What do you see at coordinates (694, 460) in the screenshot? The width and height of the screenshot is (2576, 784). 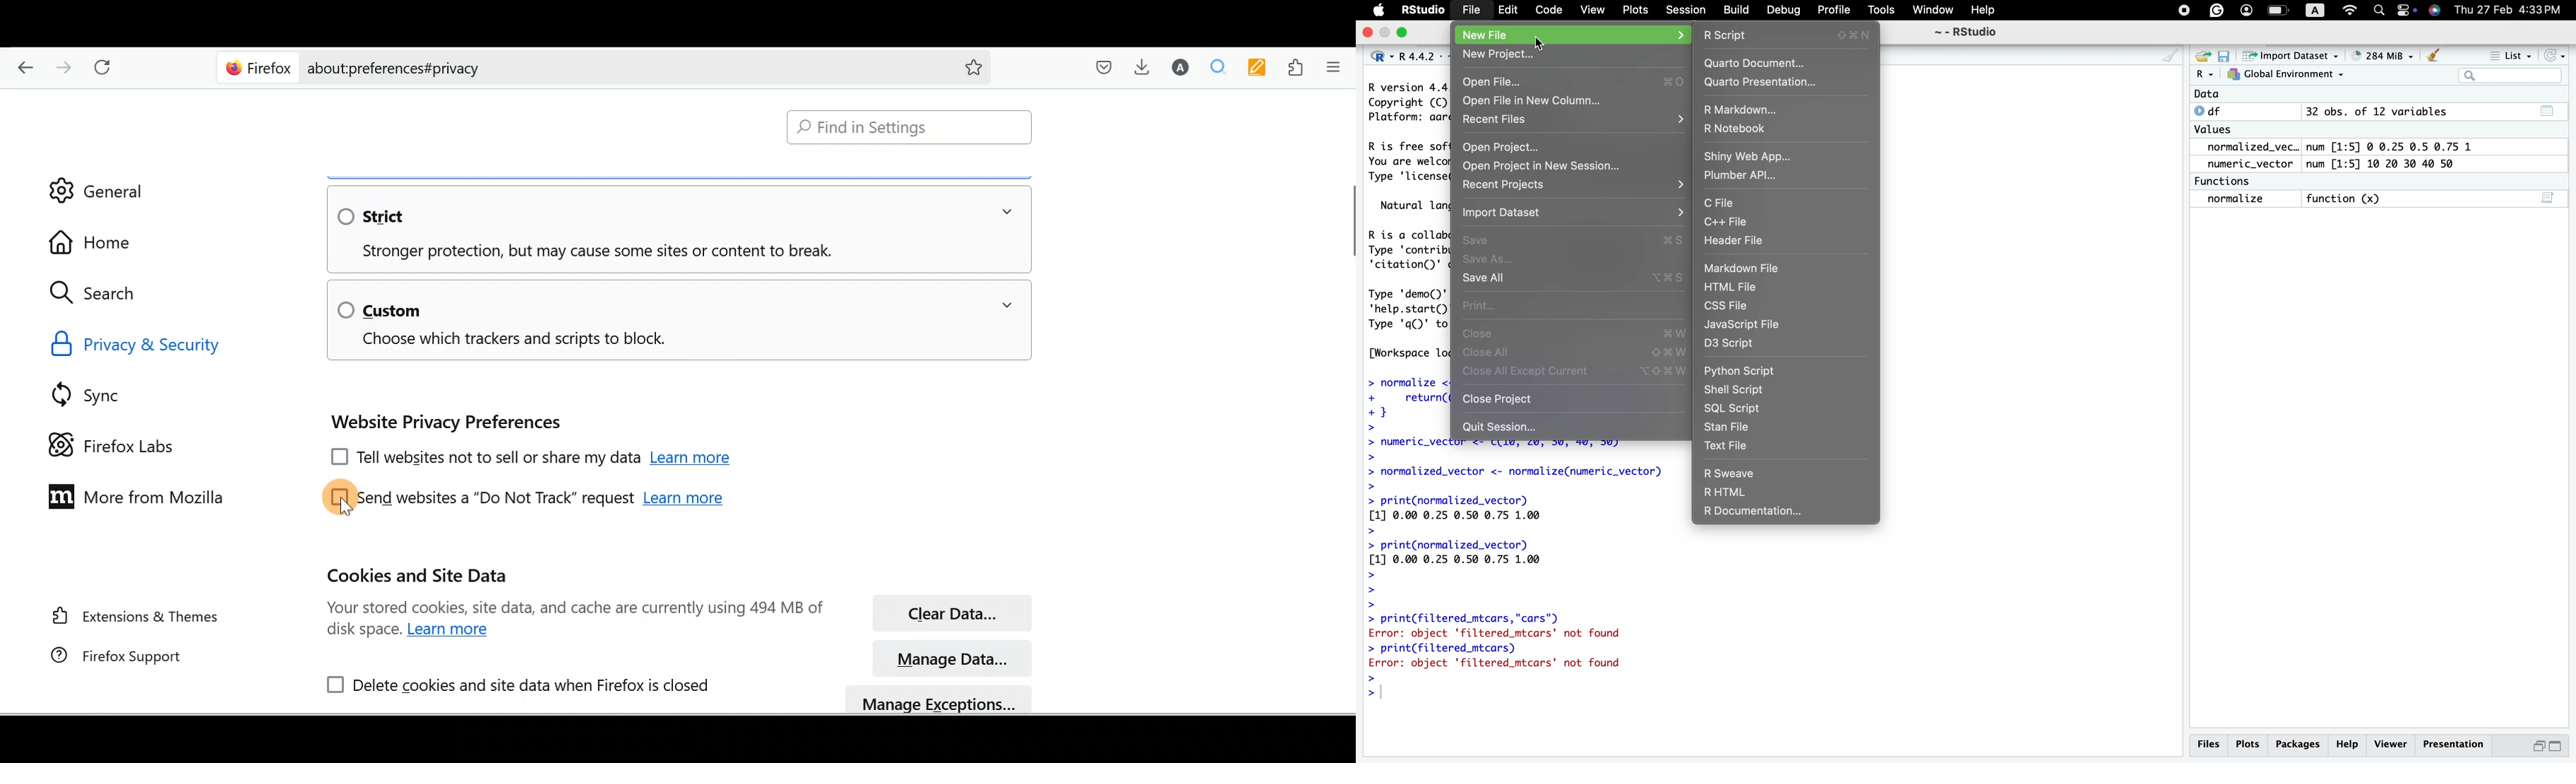 I see `Learn more` at bounding box center [694, 460].